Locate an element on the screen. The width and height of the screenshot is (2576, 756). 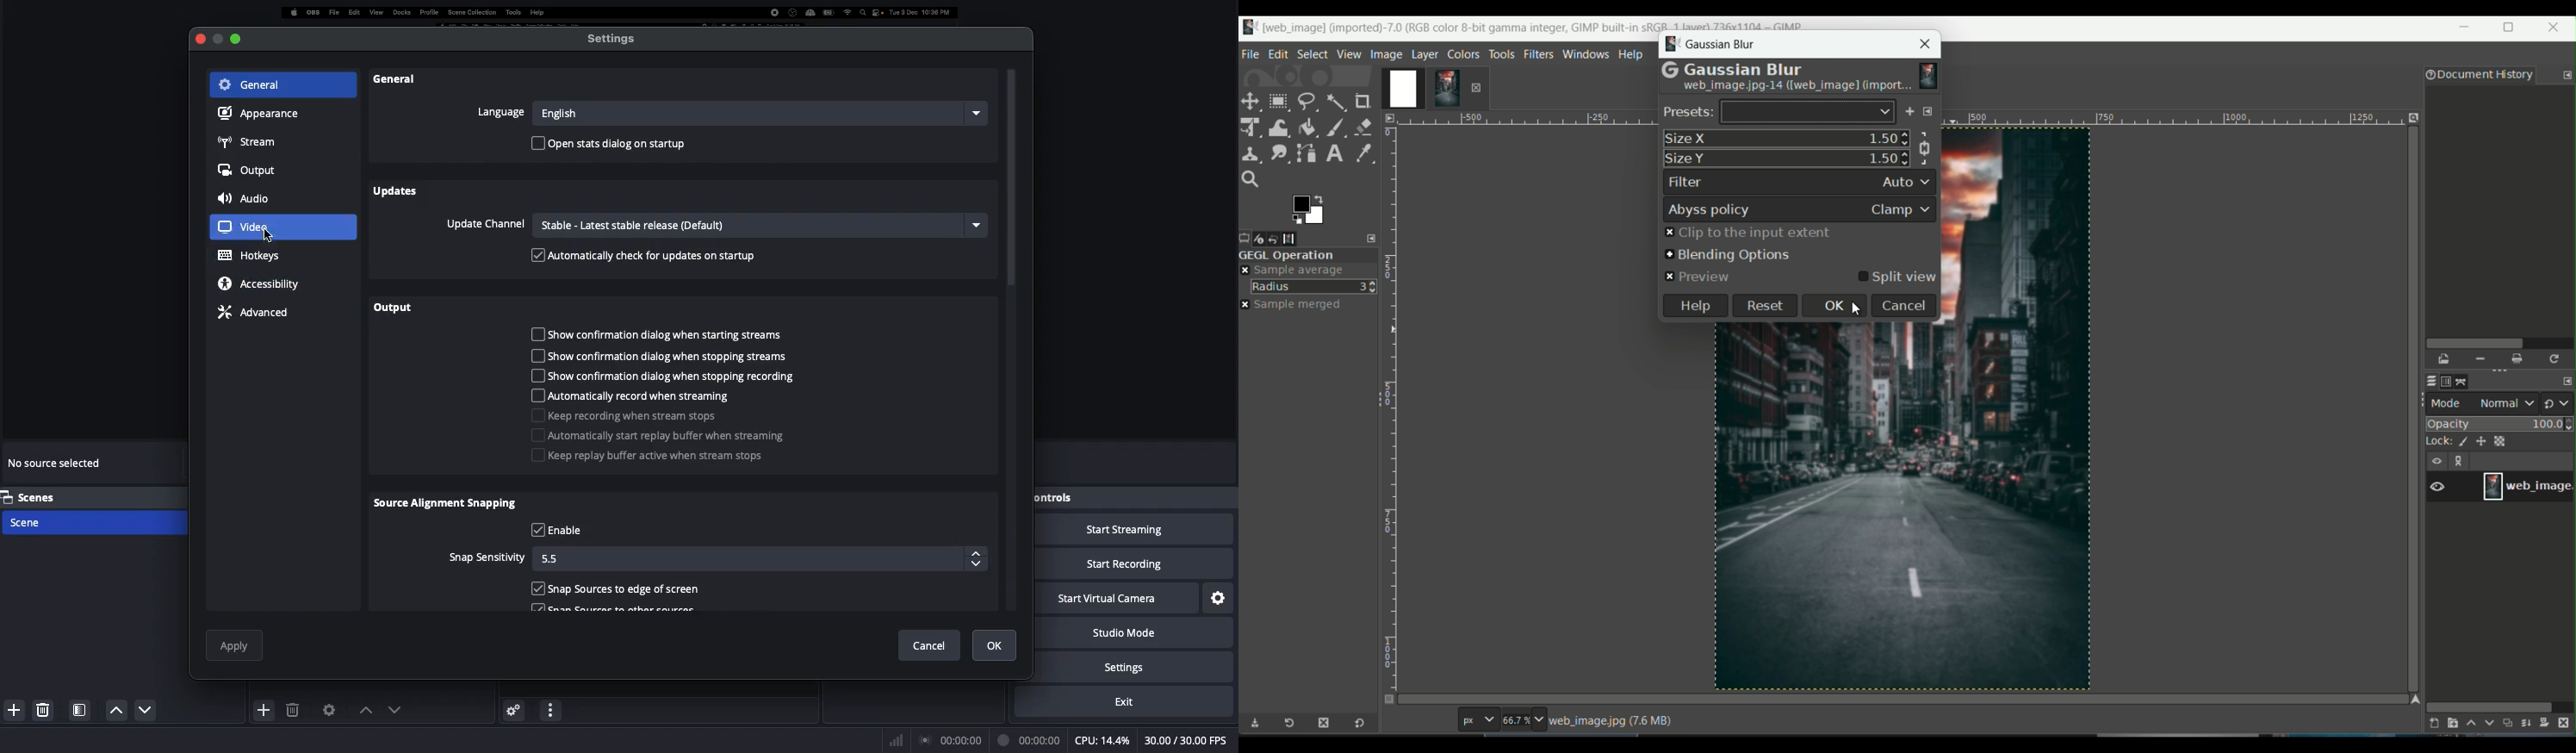
lock alpha channel is located at coordinates (2503, 440).